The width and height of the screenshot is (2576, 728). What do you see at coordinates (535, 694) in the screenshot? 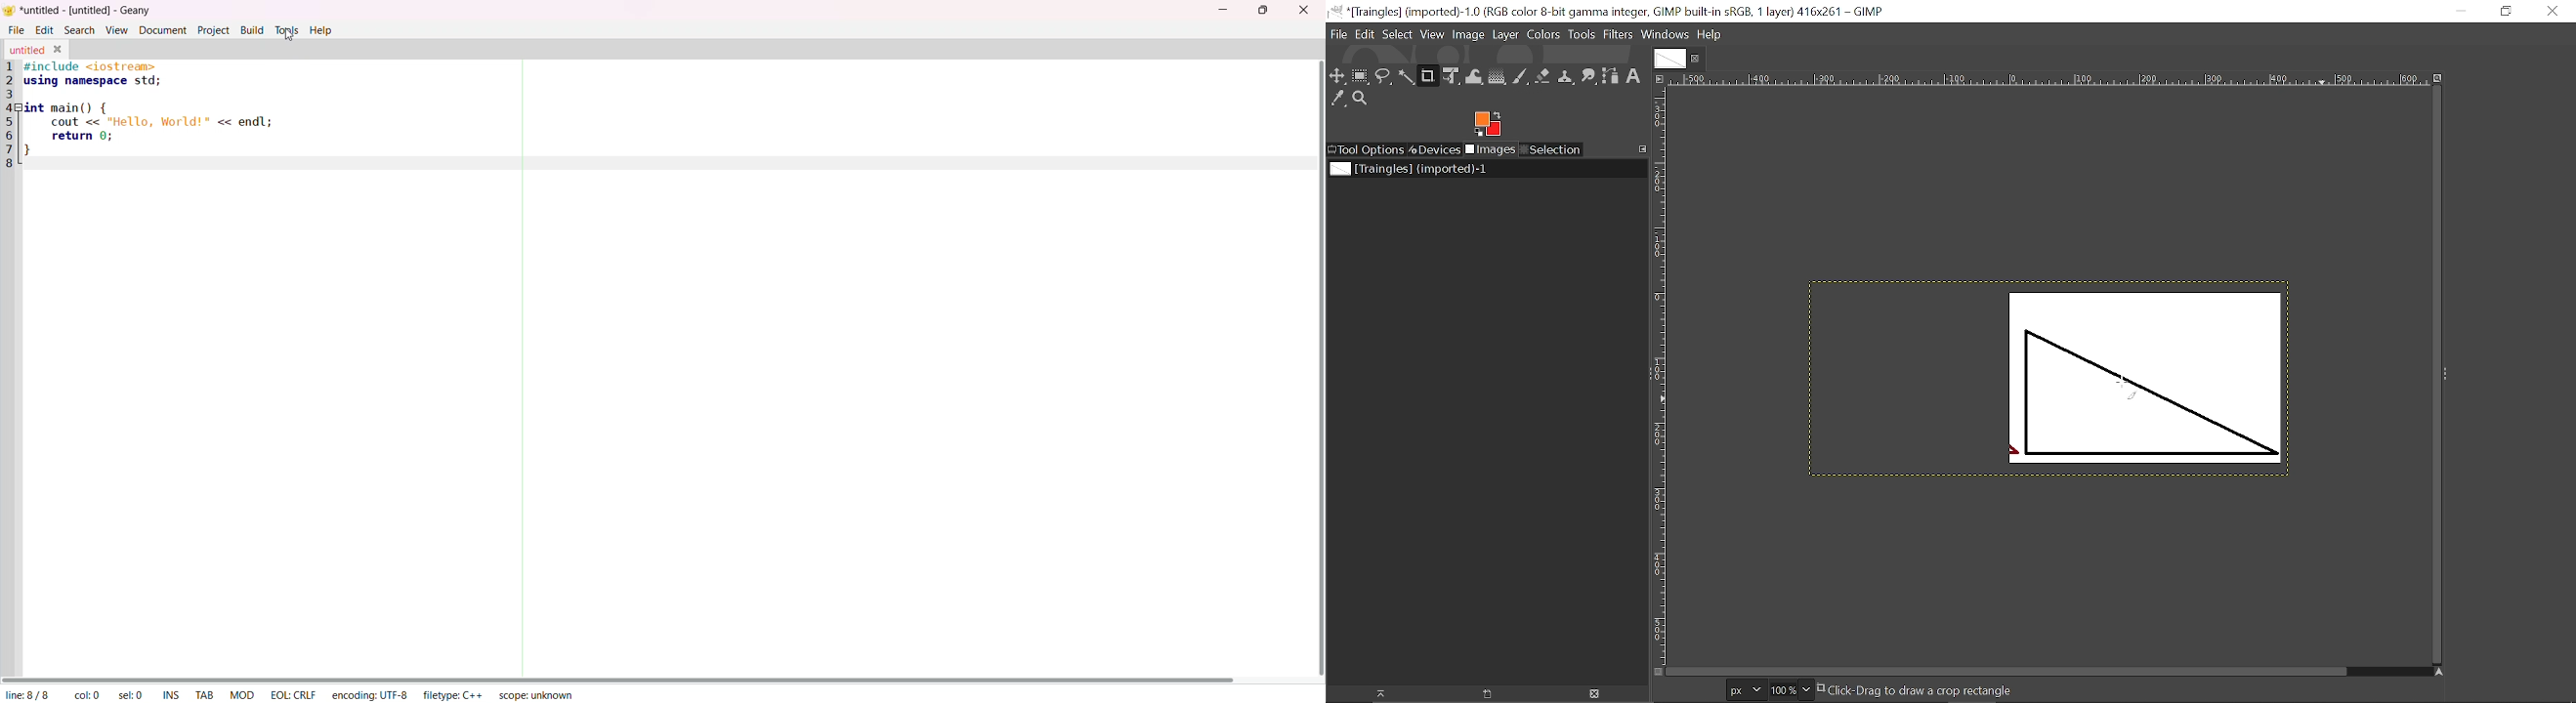
I see `scope: unknown` at bounding box center [535, 694].